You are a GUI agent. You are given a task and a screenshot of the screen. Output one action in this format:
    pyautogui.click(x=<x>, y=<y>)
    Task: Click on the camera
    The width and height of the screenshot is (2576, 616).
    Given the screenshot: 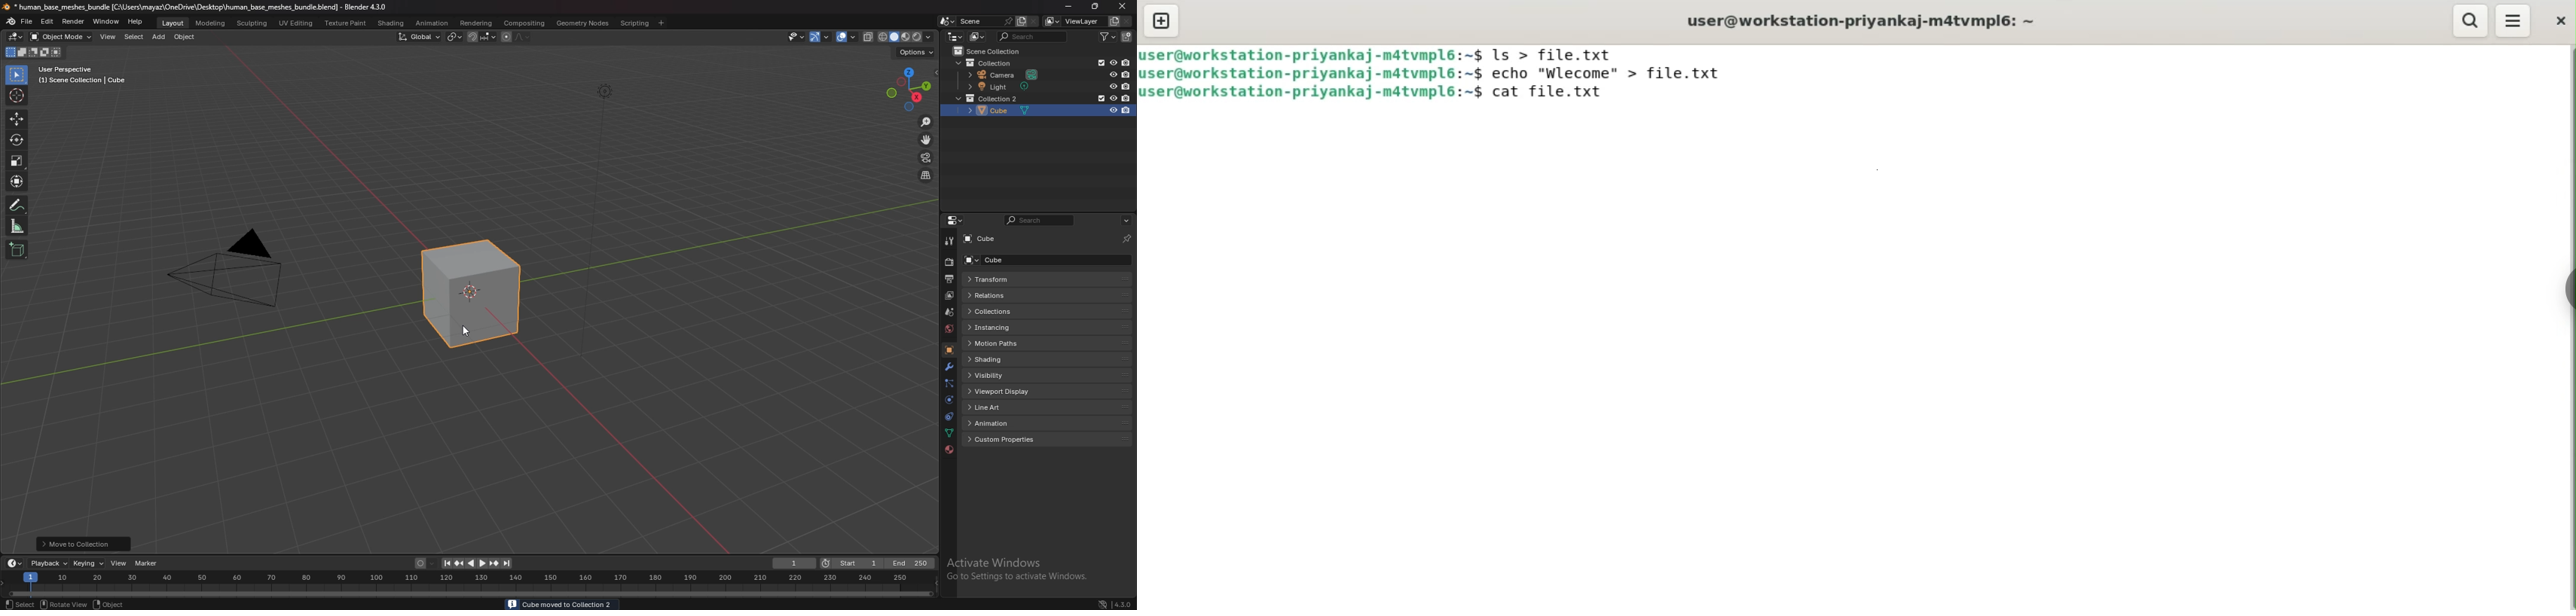 What is the action you would take?
    pyautogui.click(x=224, y=267)
    